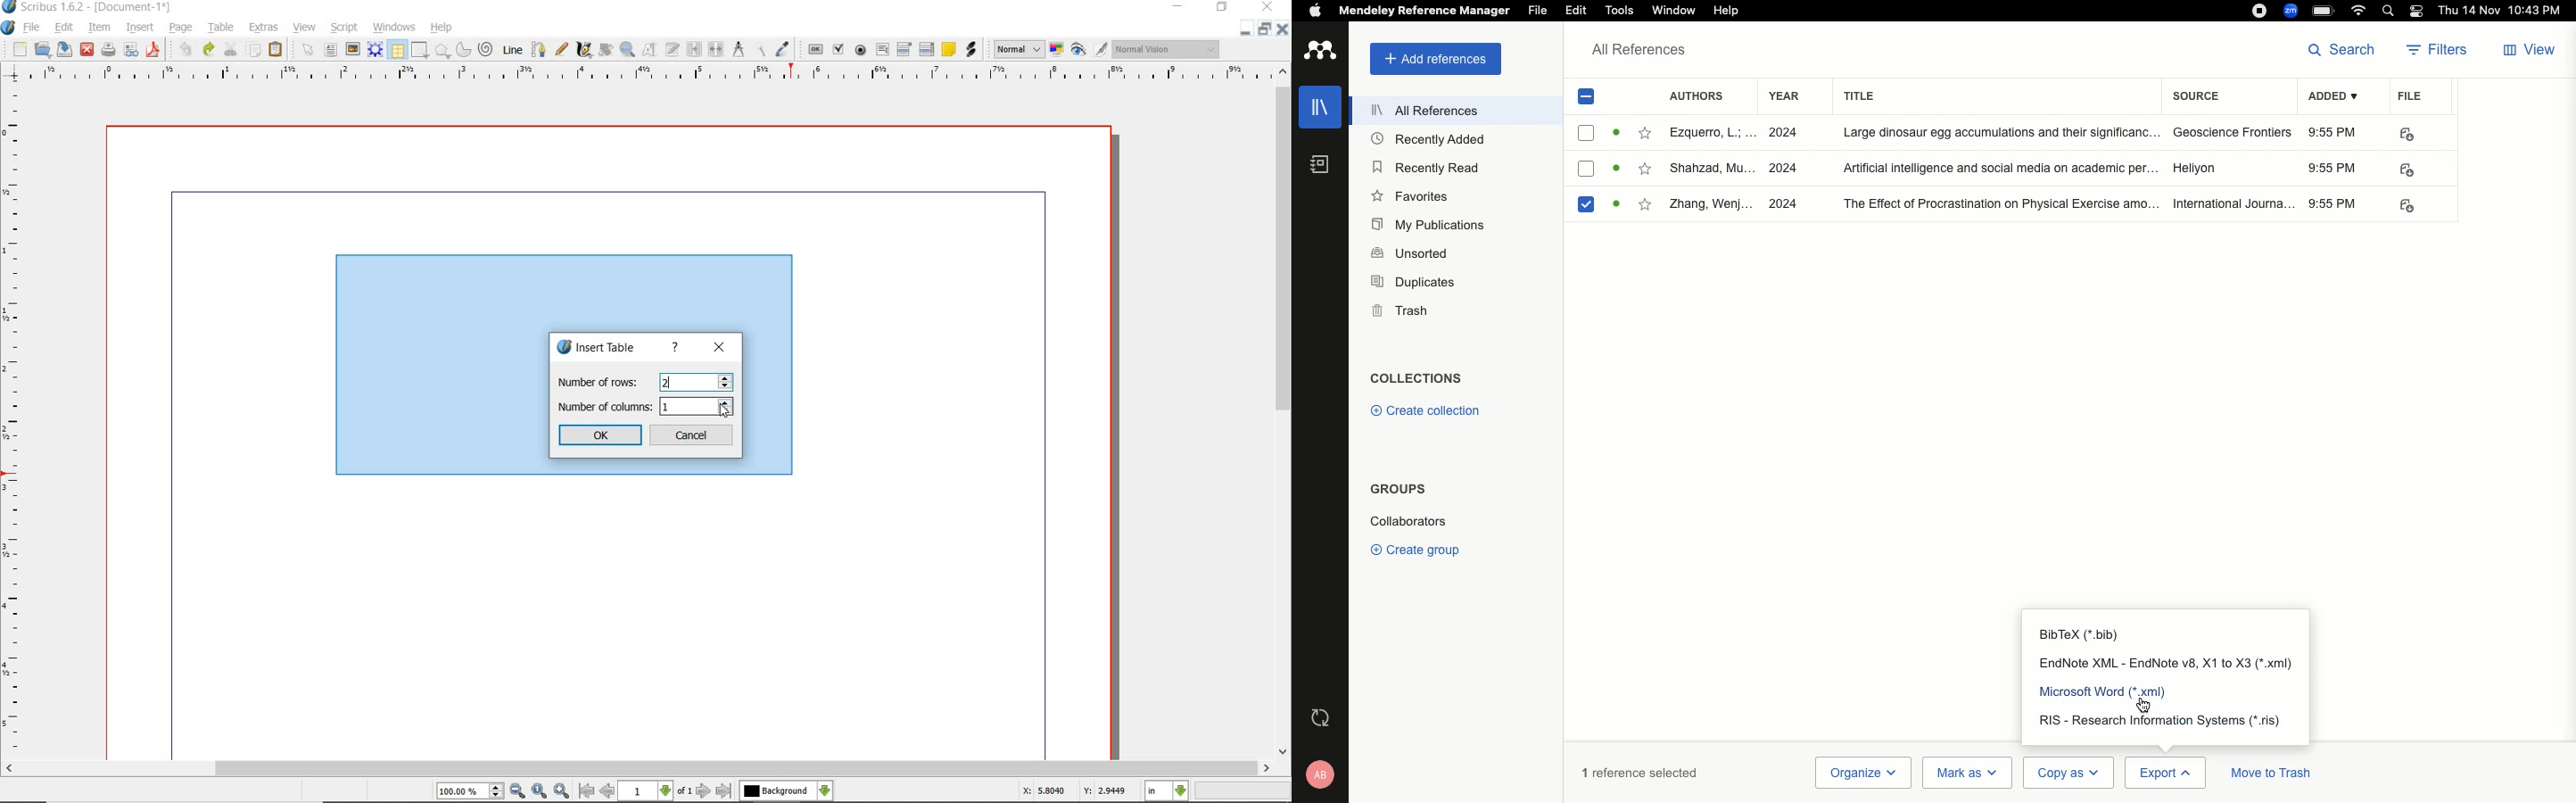 This screenshot has width=2576, height=812. What do you see at coordinates (2201, 98) in the screenshot?
I see `Source` at bounding box center [2201, 98].